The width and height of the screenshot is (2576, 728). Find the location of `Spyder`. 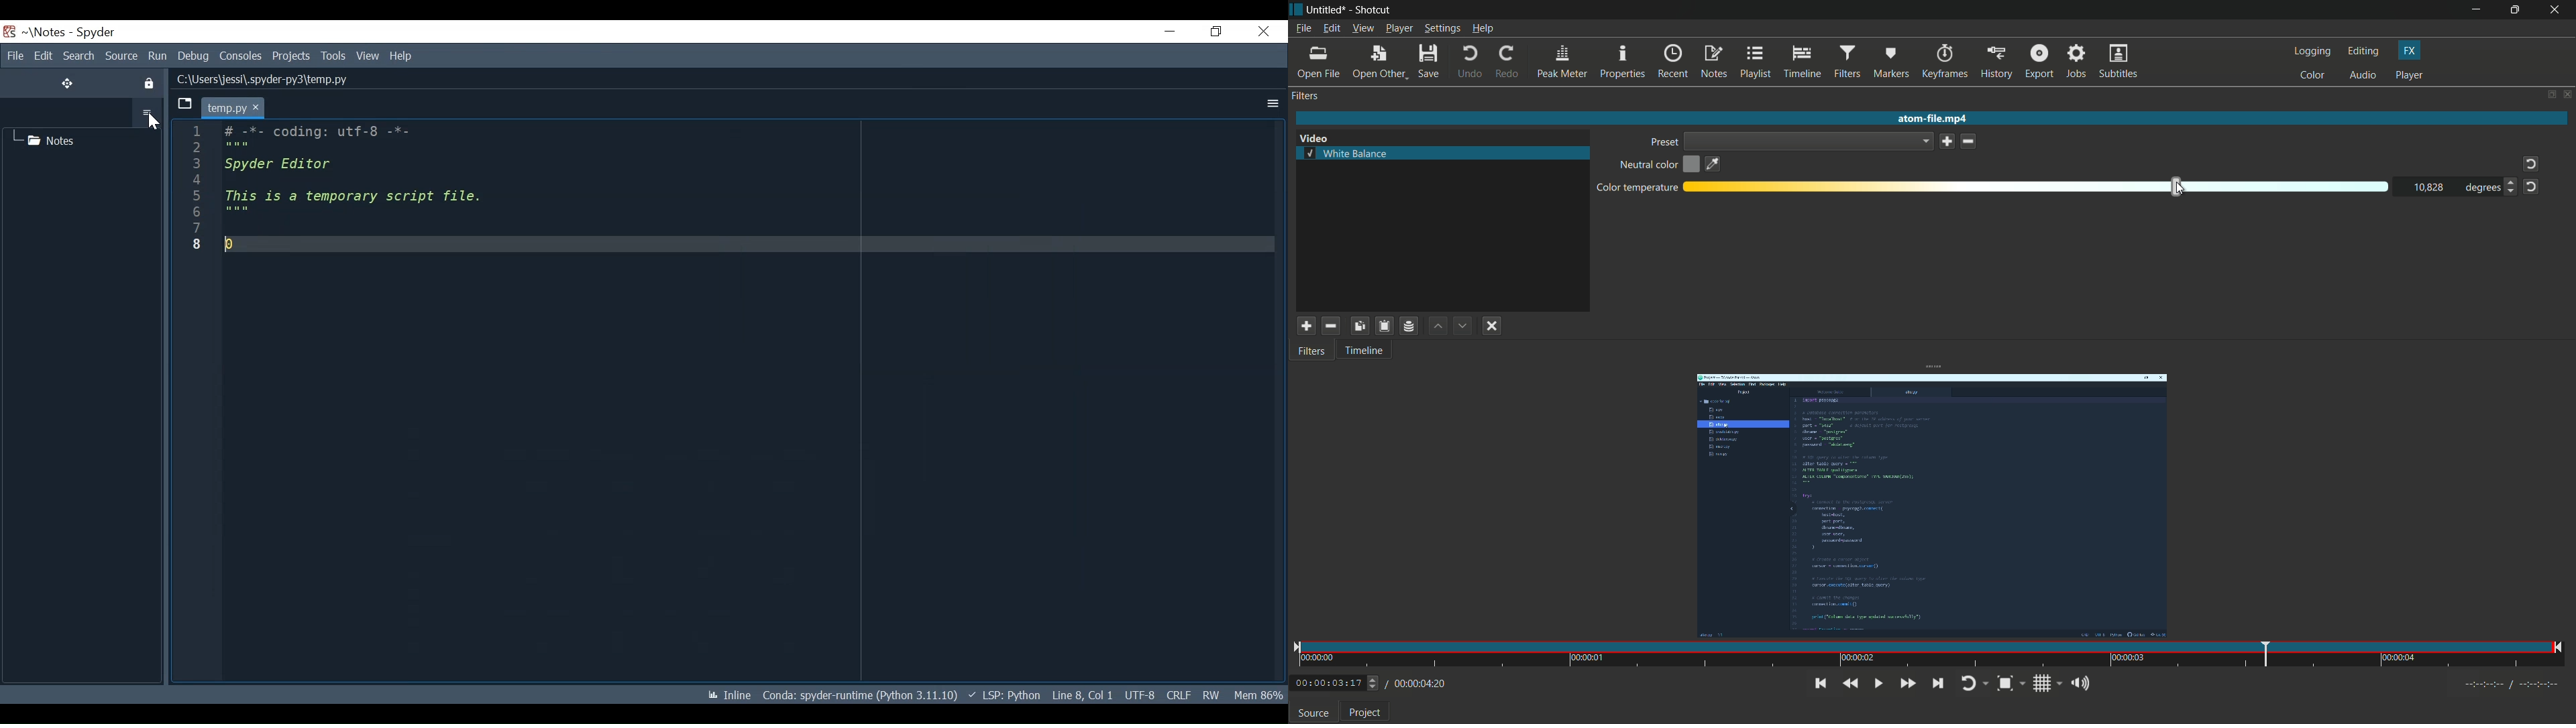

Spyder is located at coordinates (95, 32).